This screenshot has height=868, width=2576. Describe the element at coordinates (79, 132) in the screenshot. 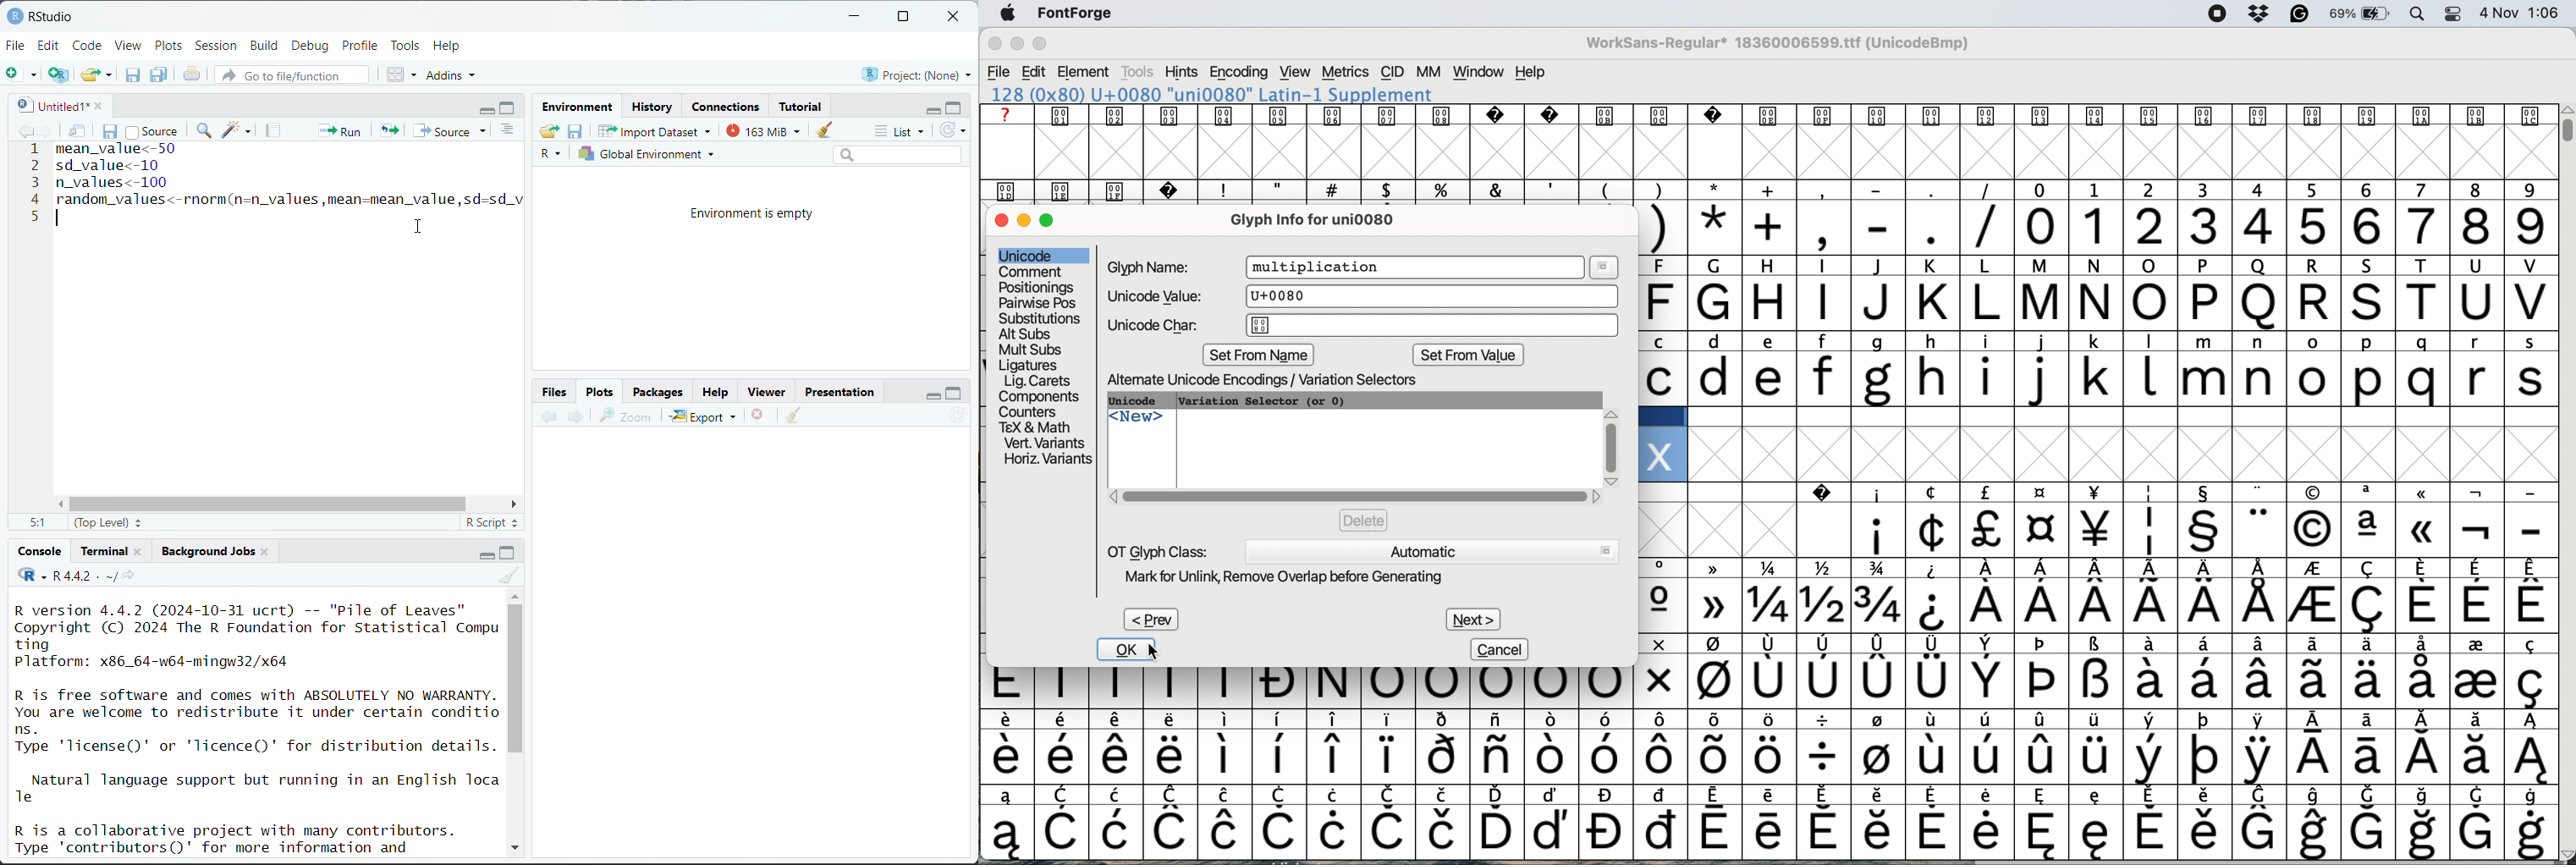

I see `show in new window` at that location.